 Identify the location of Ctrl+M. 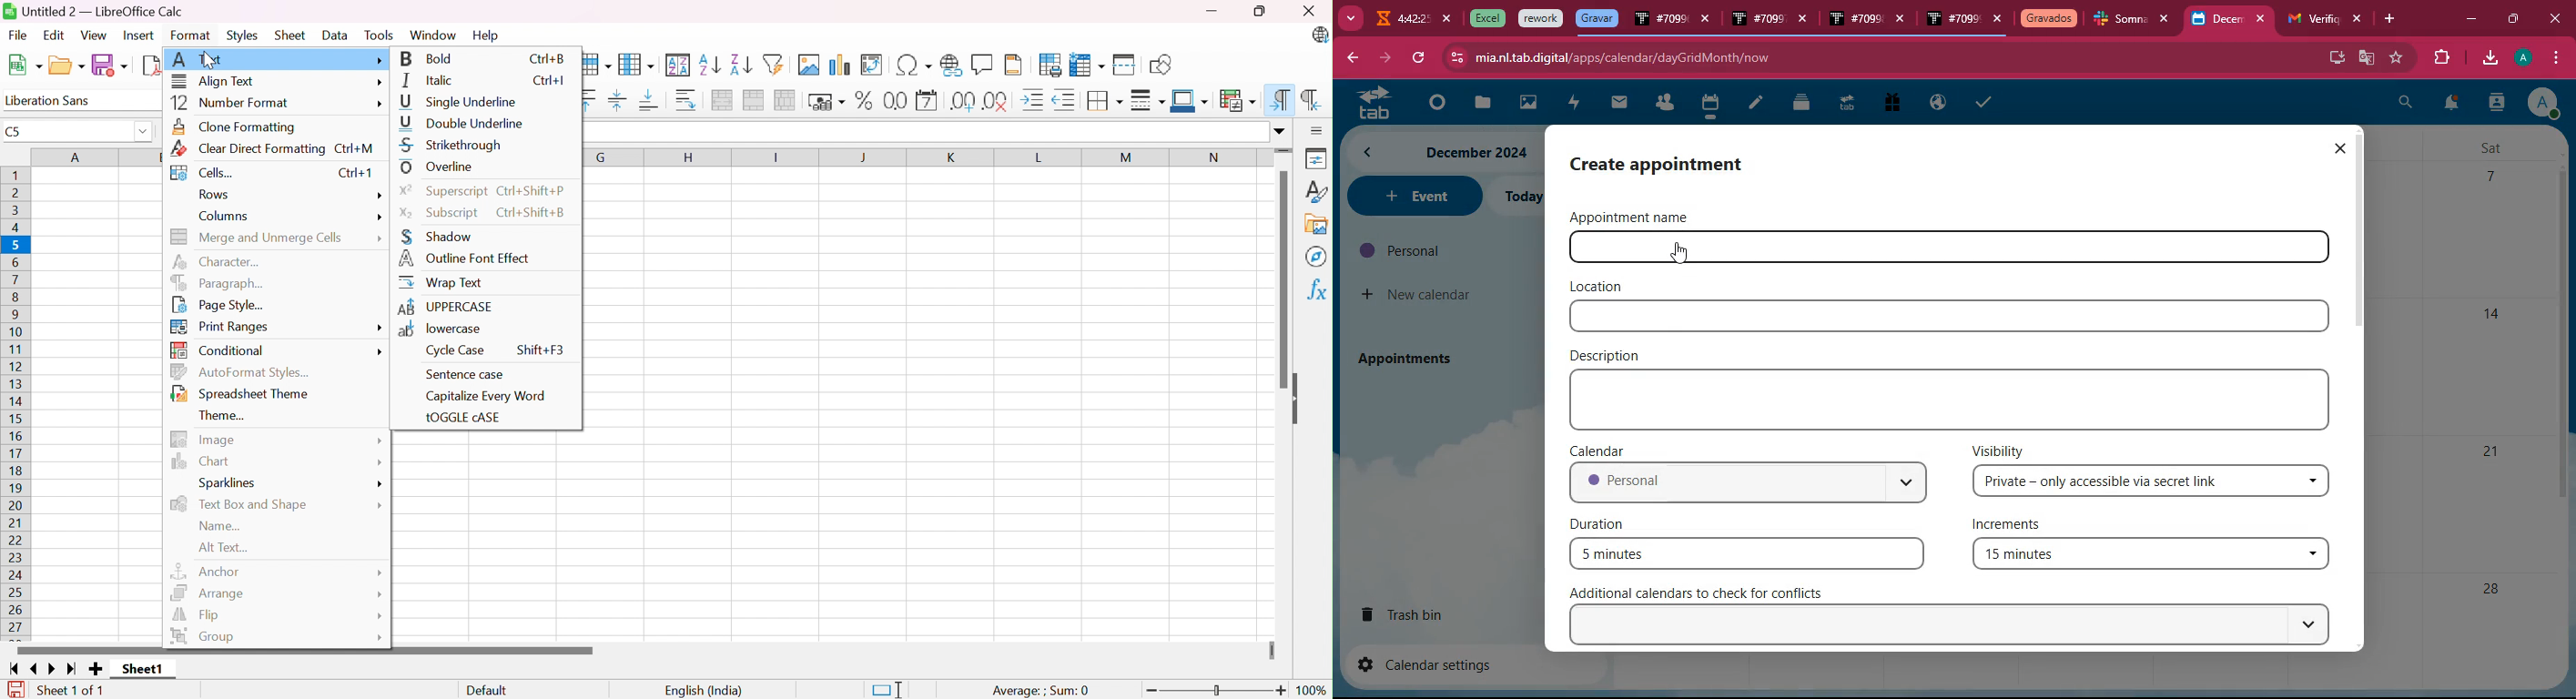
(358, 147).